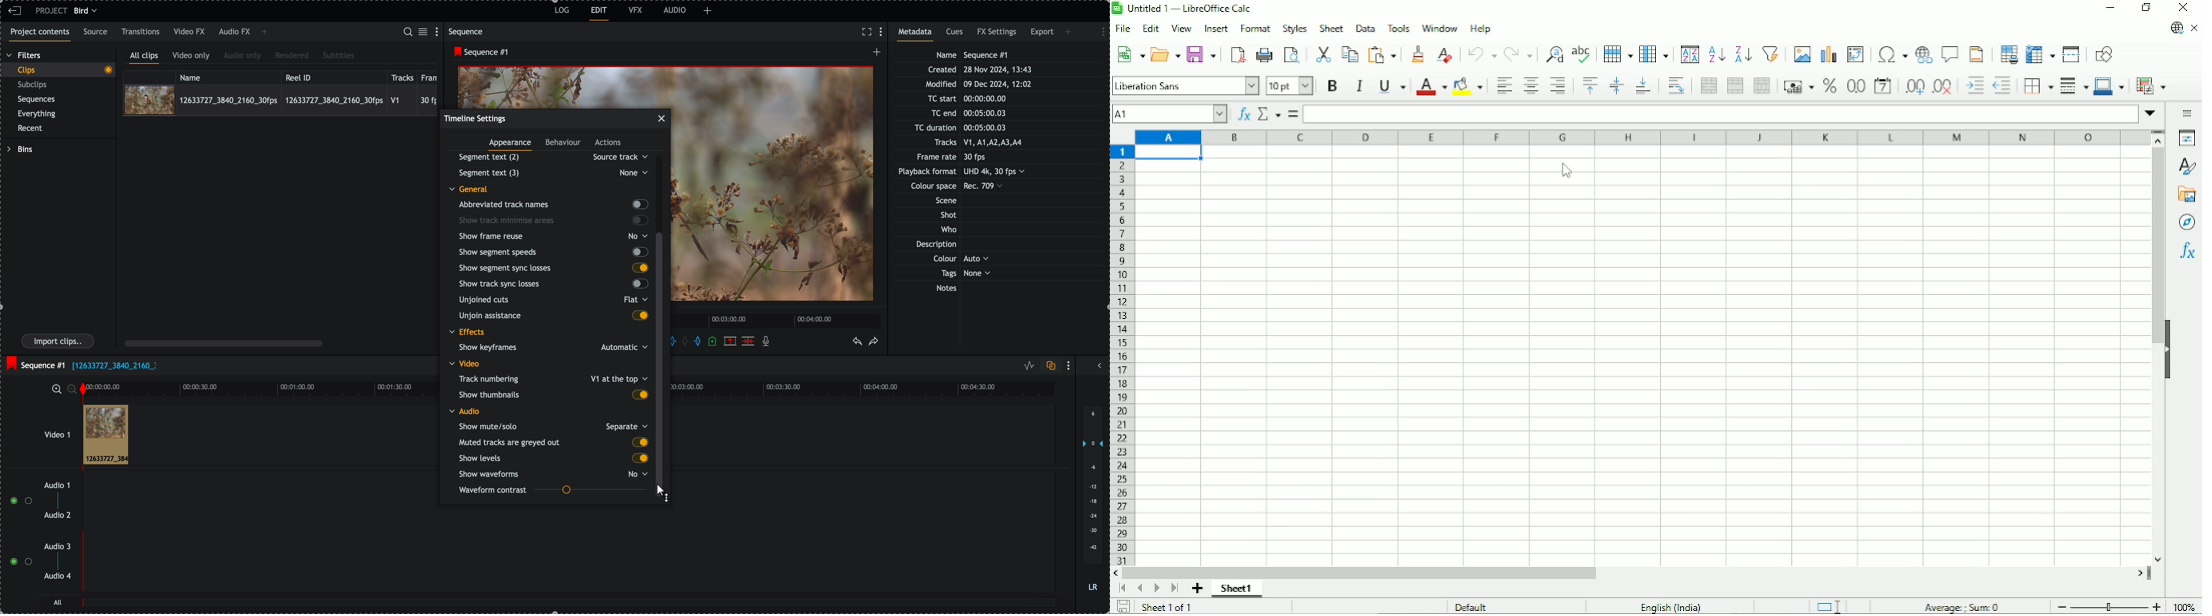 This screenshot has height=616, width=2212. I want to click on clip, so click(105, 435).